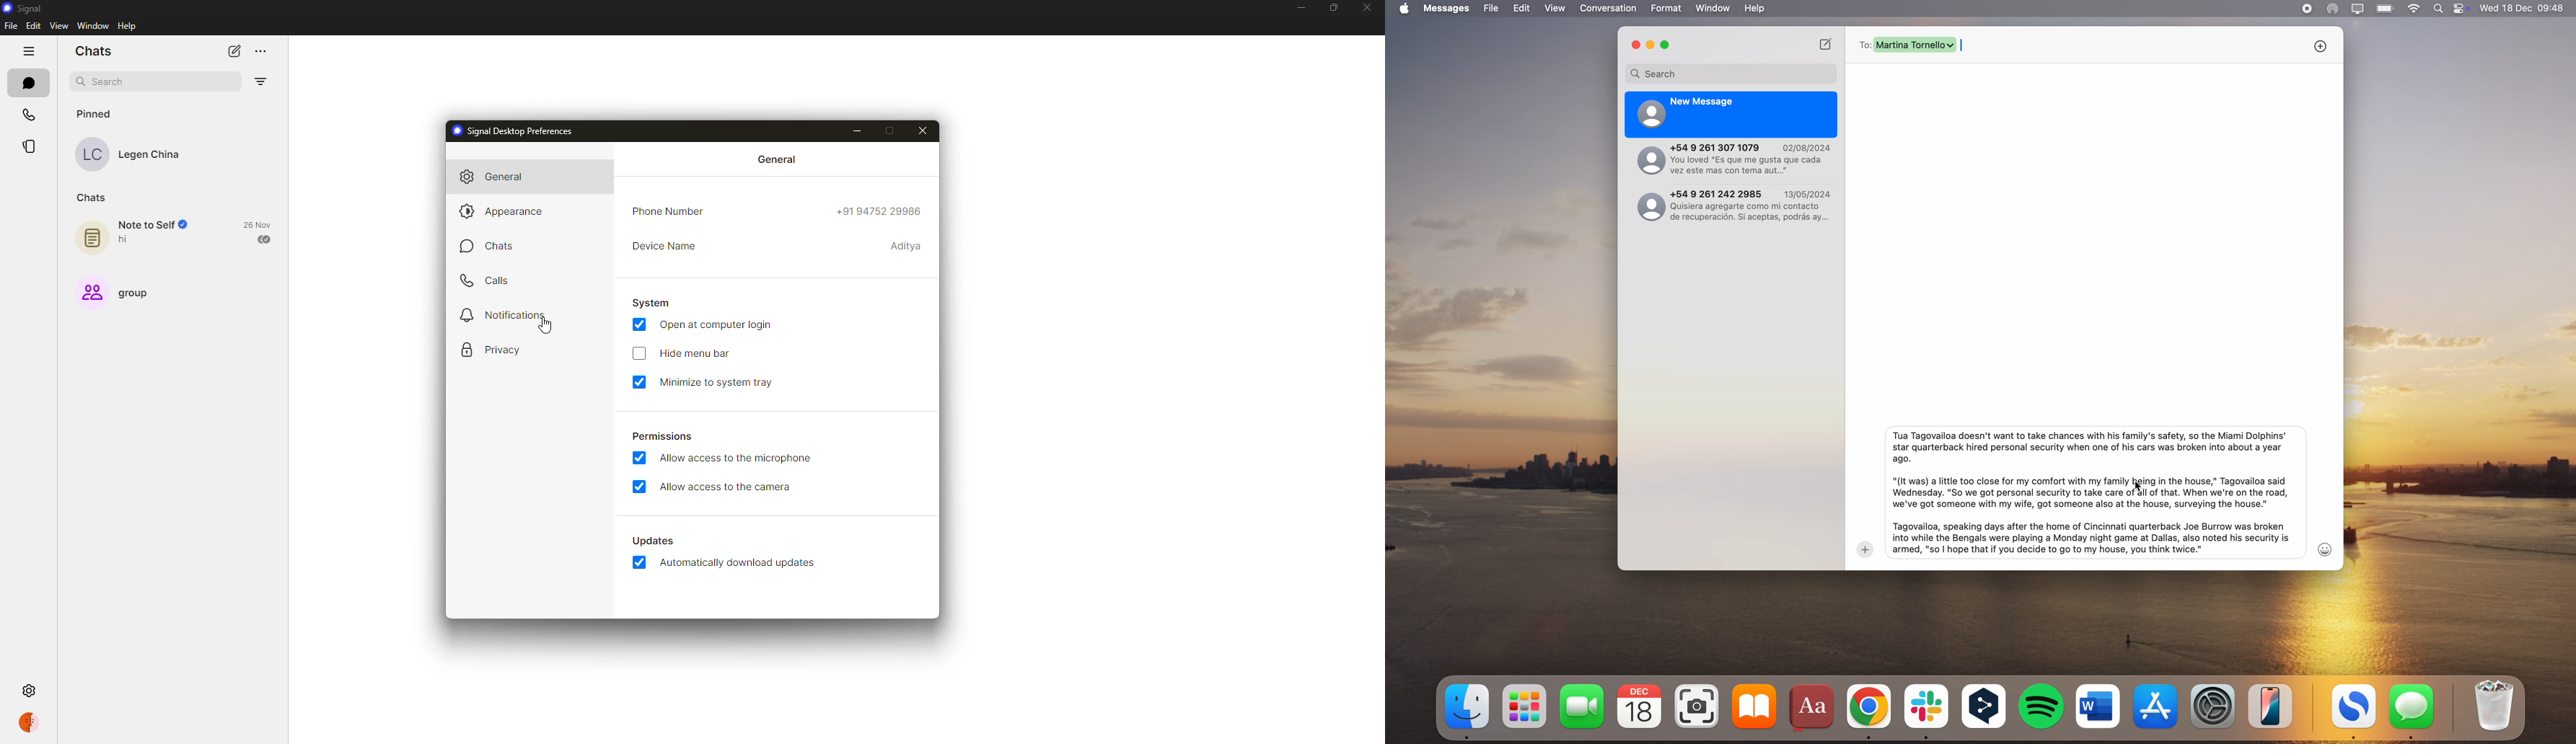 The width and height of the screenshot is (2576, 756). What do you see at coordinates (1870, 710) in the screenshot?
I see `Google Chrome` at bounding box center [1870, 710].